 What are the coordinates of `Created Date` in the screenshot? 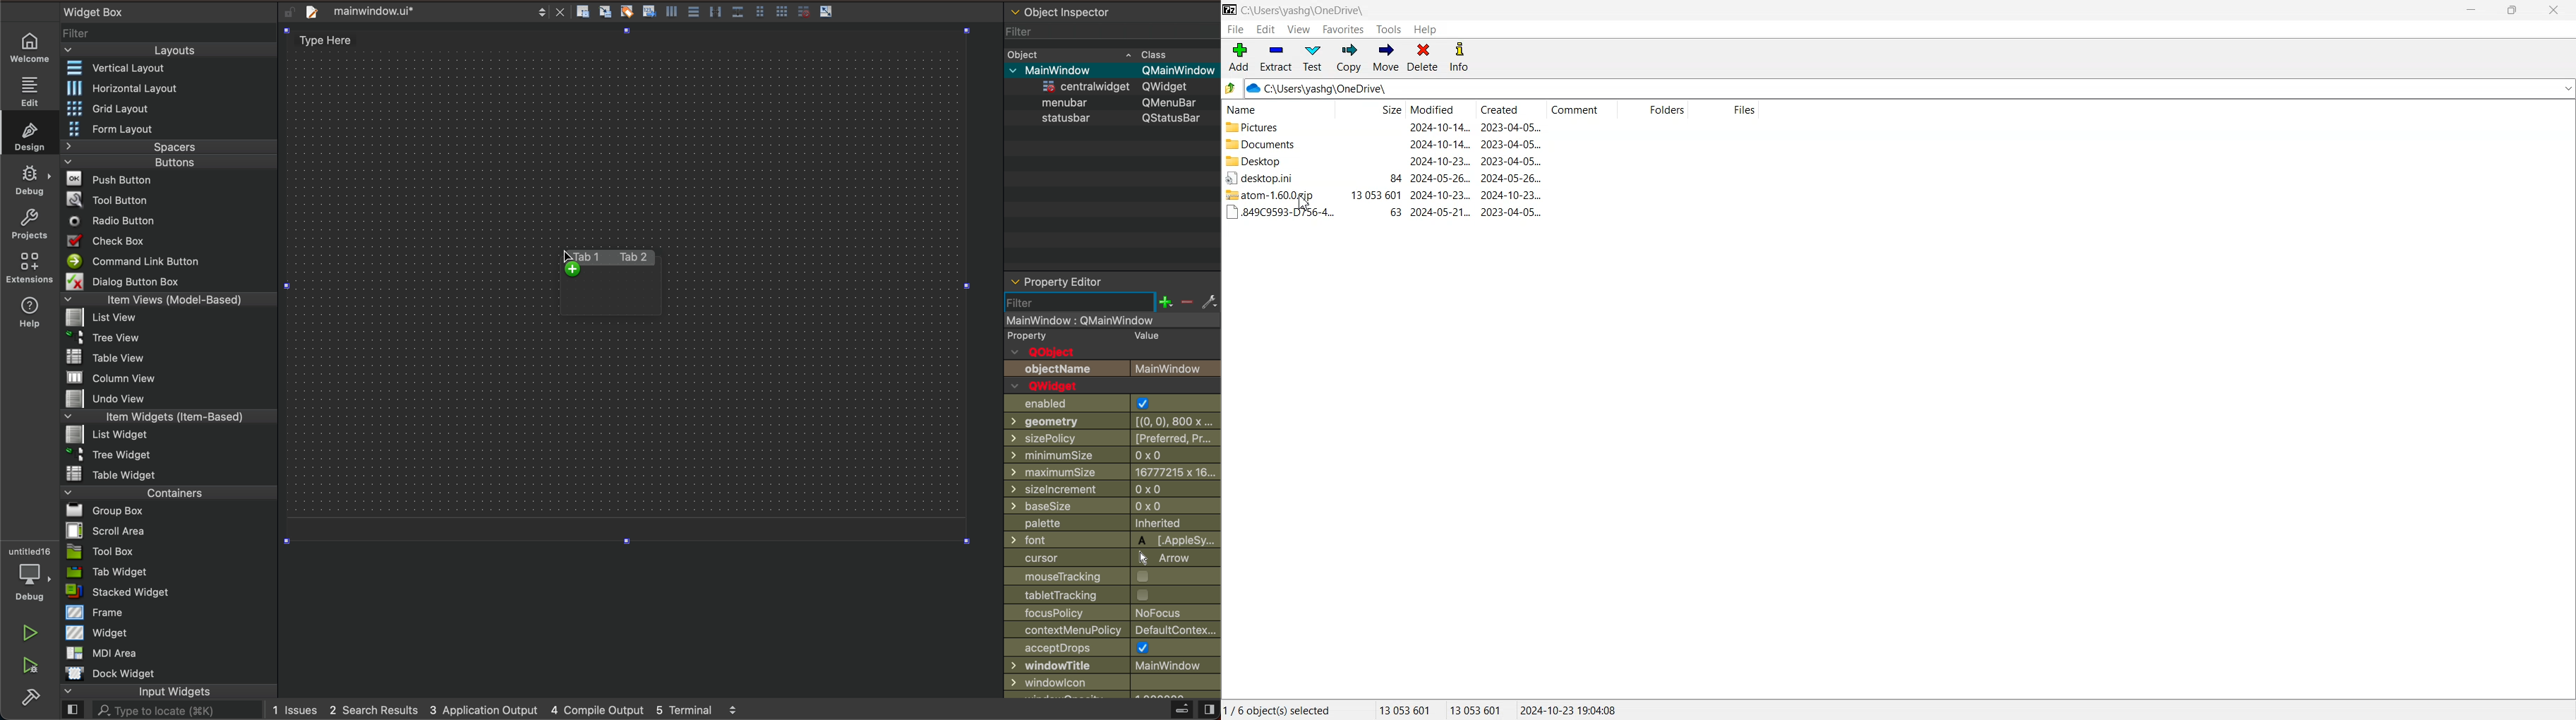 It's located at (1512, 110).